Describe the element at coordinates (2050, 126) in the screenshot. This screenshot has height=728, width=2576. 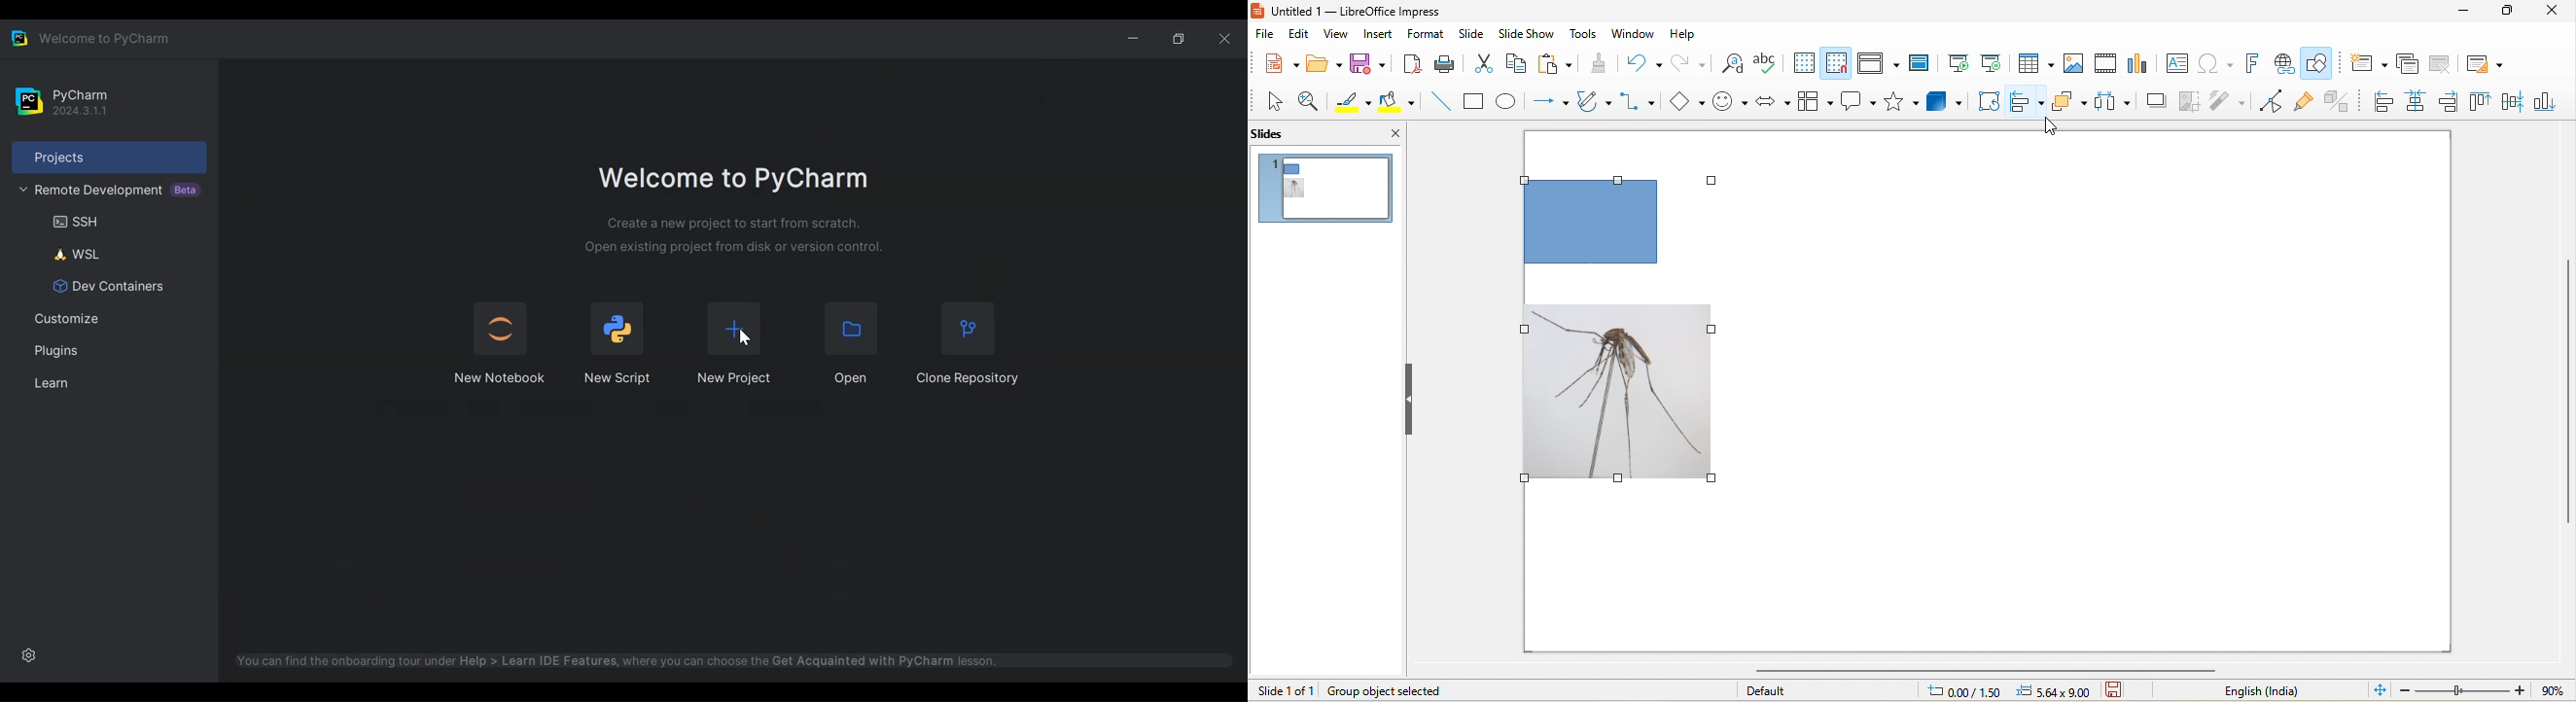
I see `cursor movement` at that location.